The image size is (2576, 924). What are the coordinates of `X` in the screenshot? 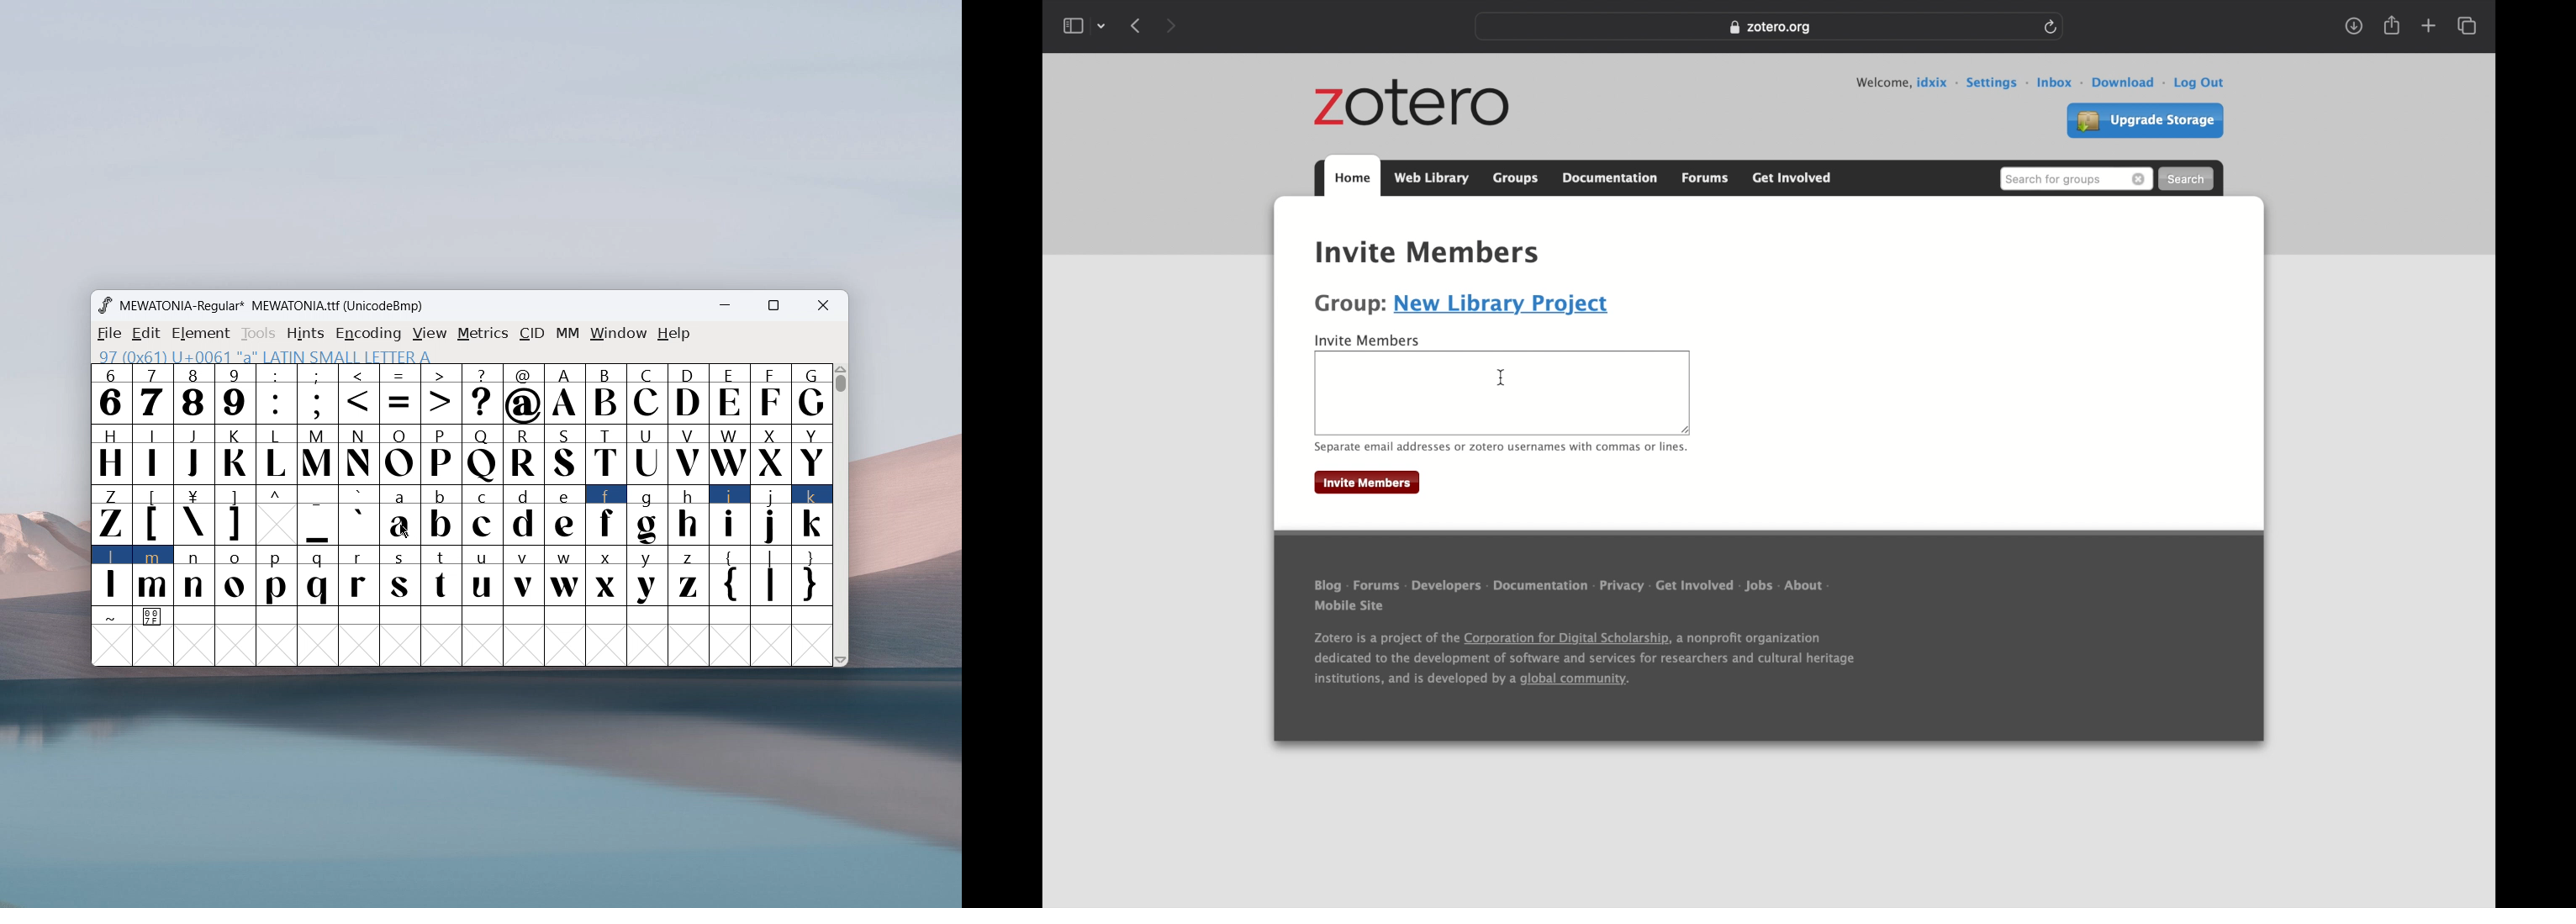 It's located at (771, 453).